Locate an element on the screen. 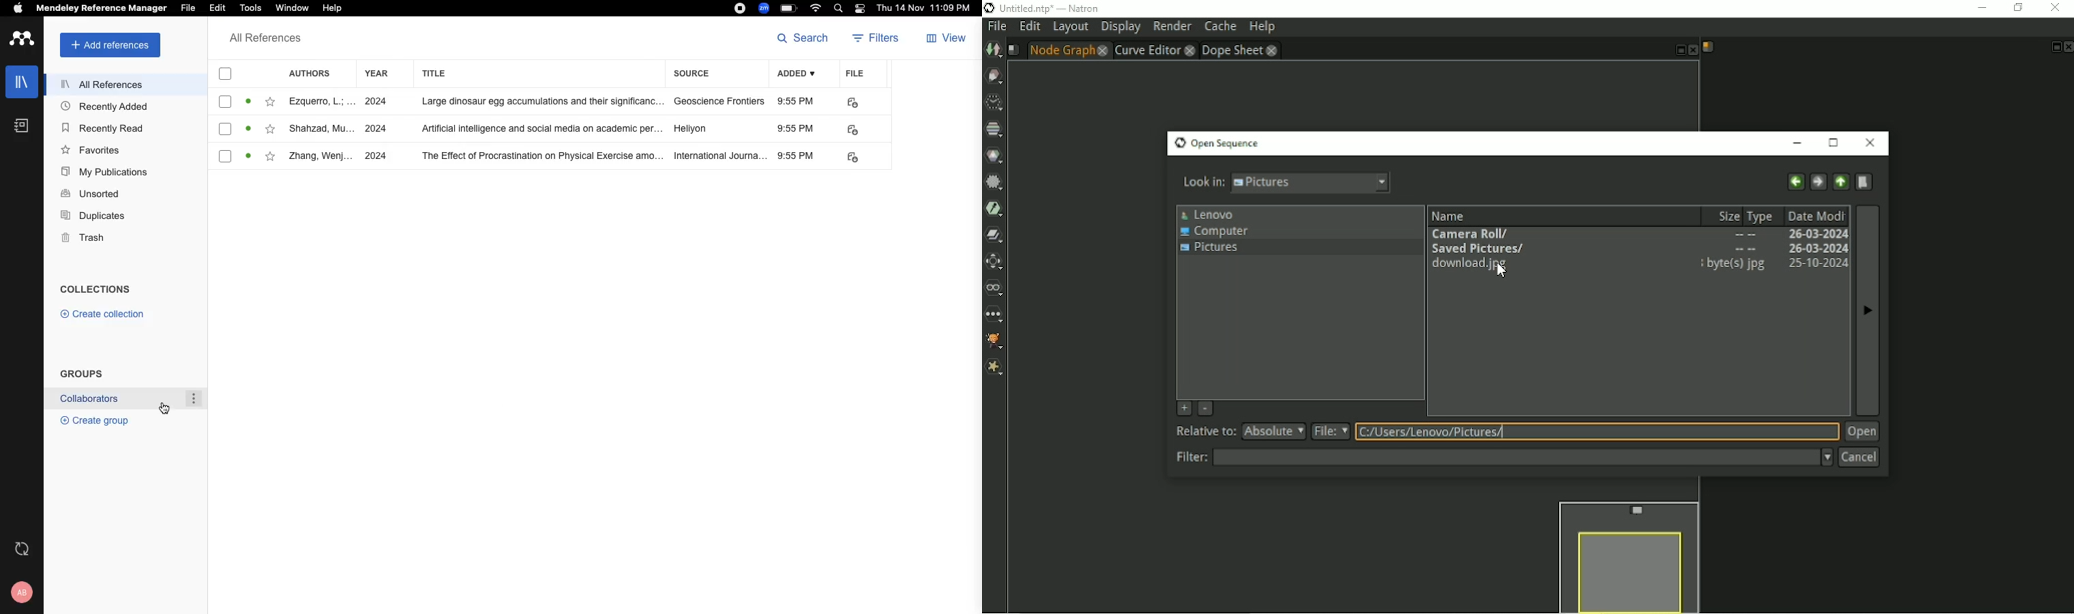 This screenshot has height=616, width=2100. Keyer is located at coordinates (995, 208).